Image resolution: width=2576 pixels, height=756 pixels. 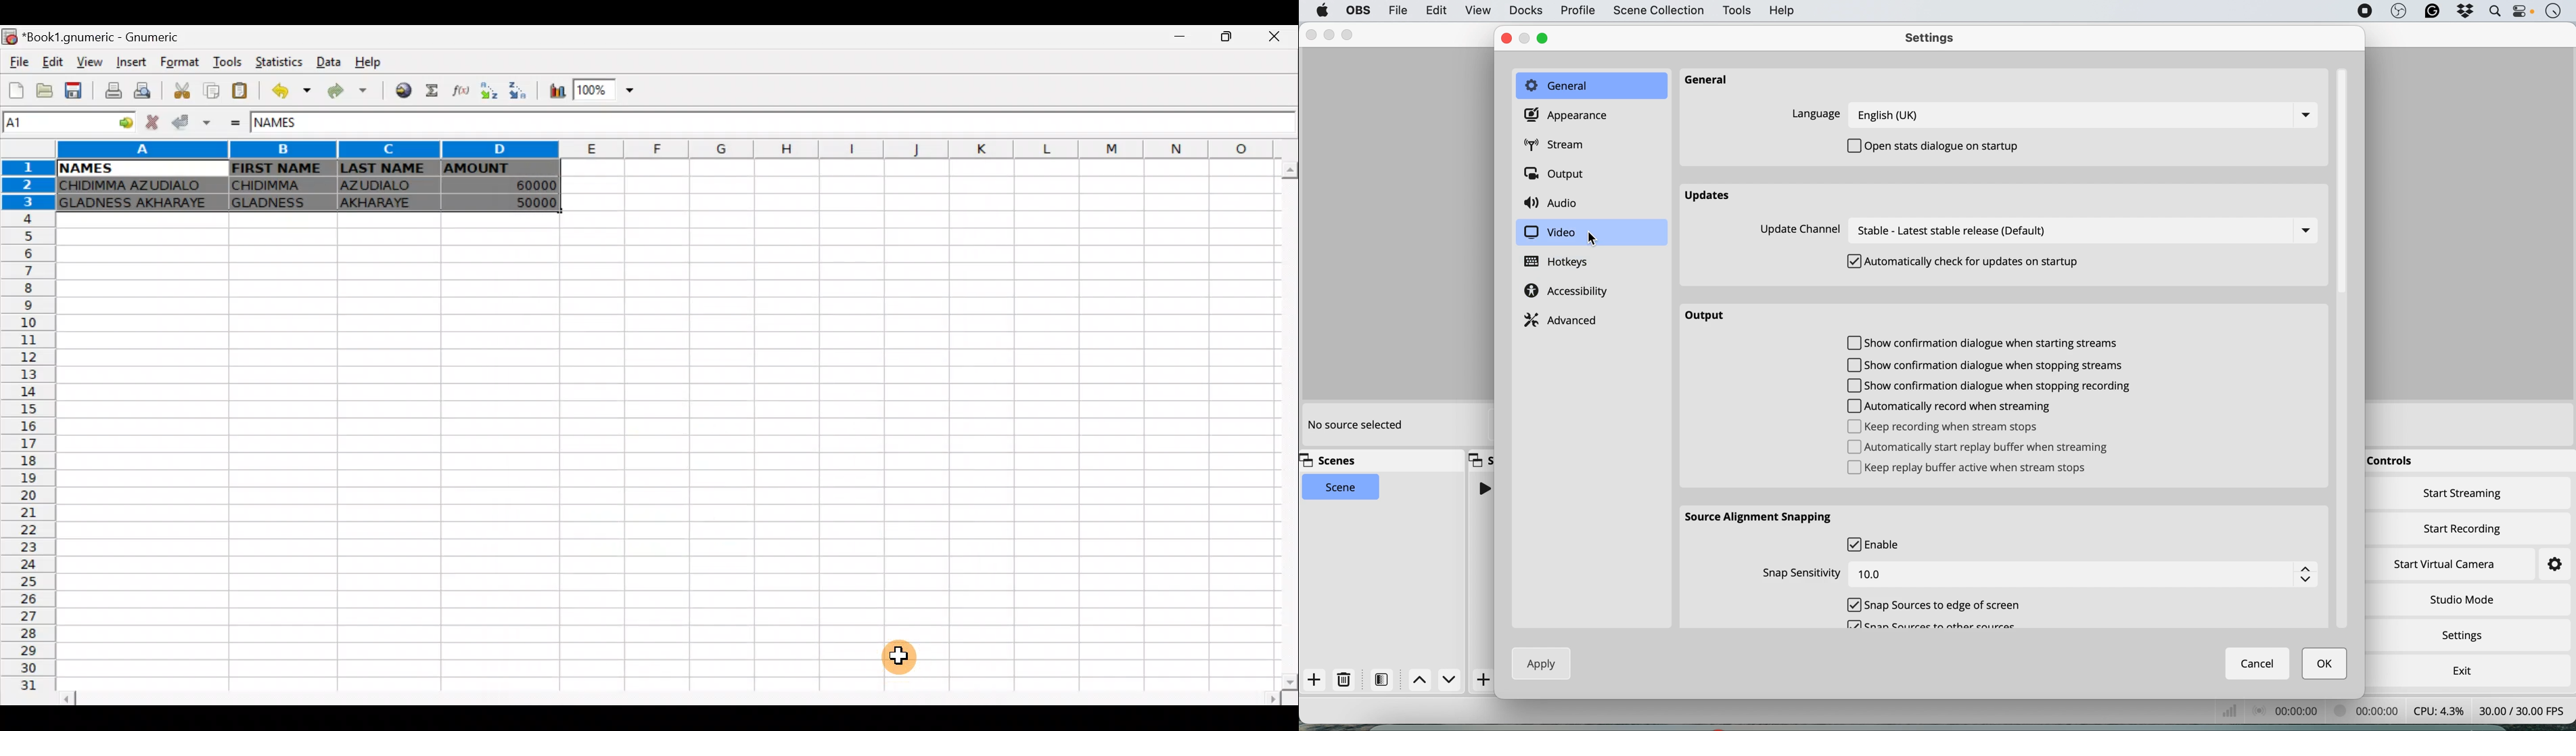 I want to click on profile, so click(x=1577, y=11).